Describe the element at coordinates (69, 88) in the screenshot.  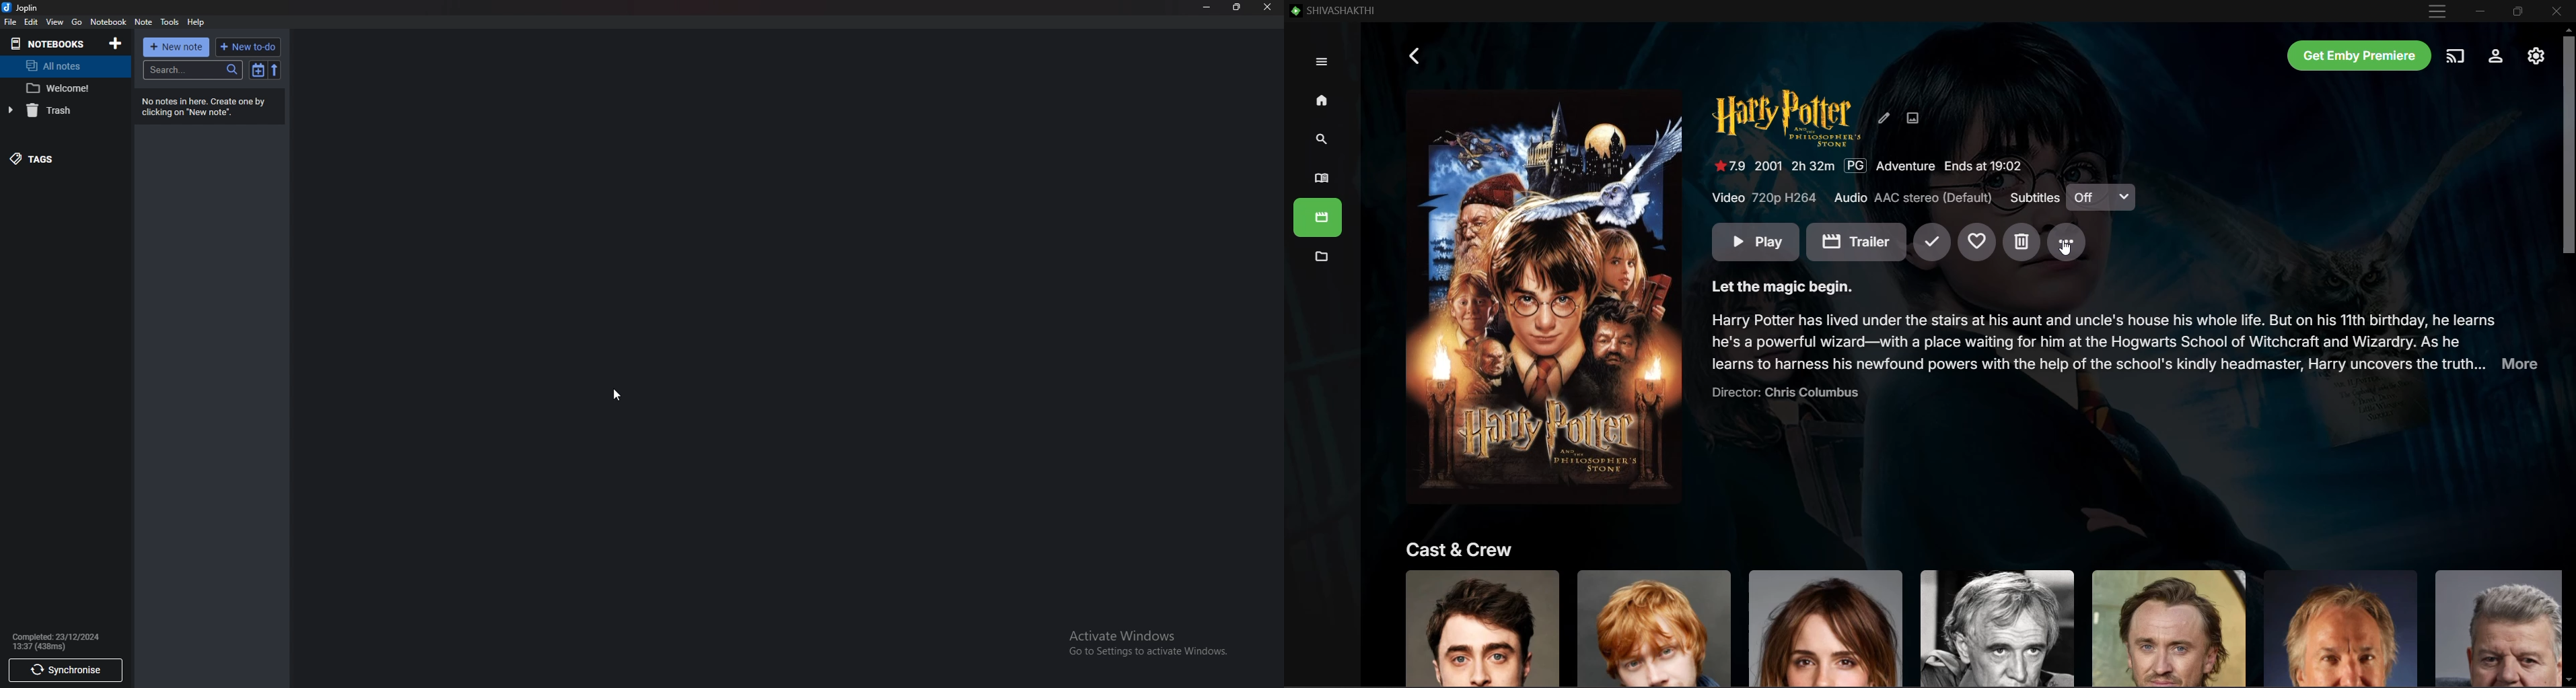
I see `Welcome` at that location.